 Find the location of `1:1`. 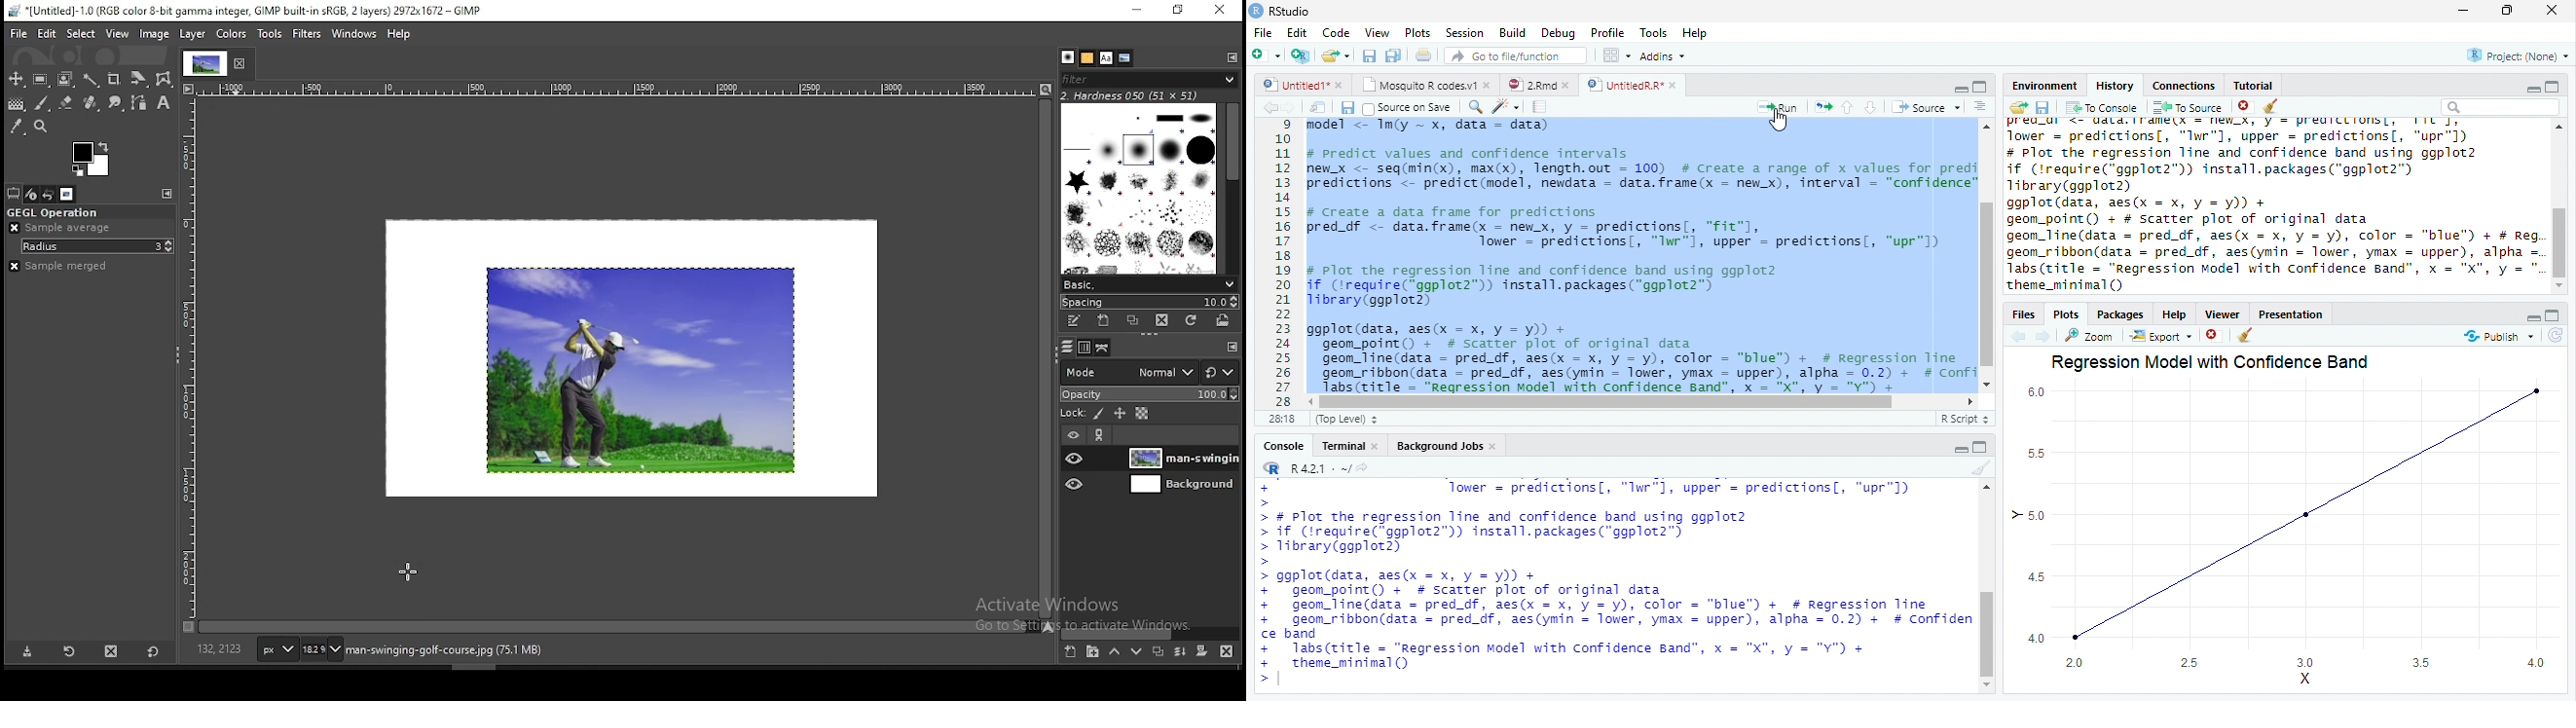

1:1 is located at coordinates (1277, 422).